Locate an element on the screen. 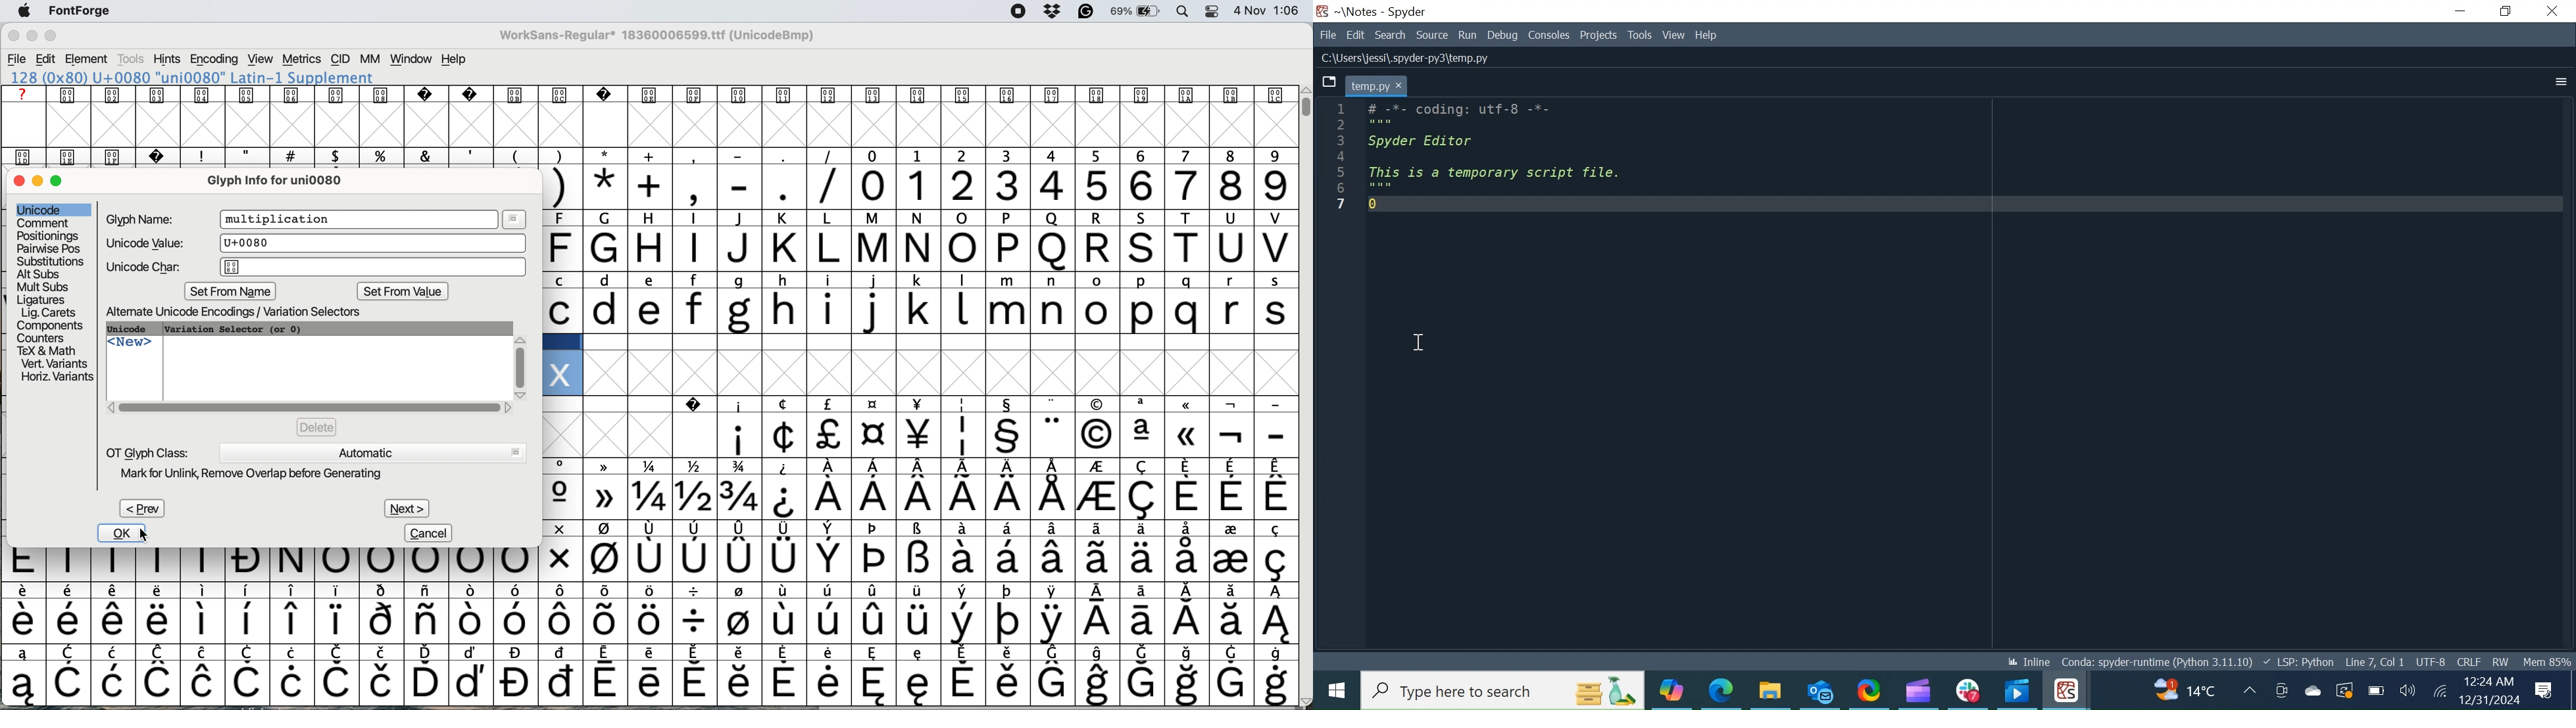 Image resolution: width=2576 pixels, height=728 pixels. special characters is located at coordinates (644, 621).